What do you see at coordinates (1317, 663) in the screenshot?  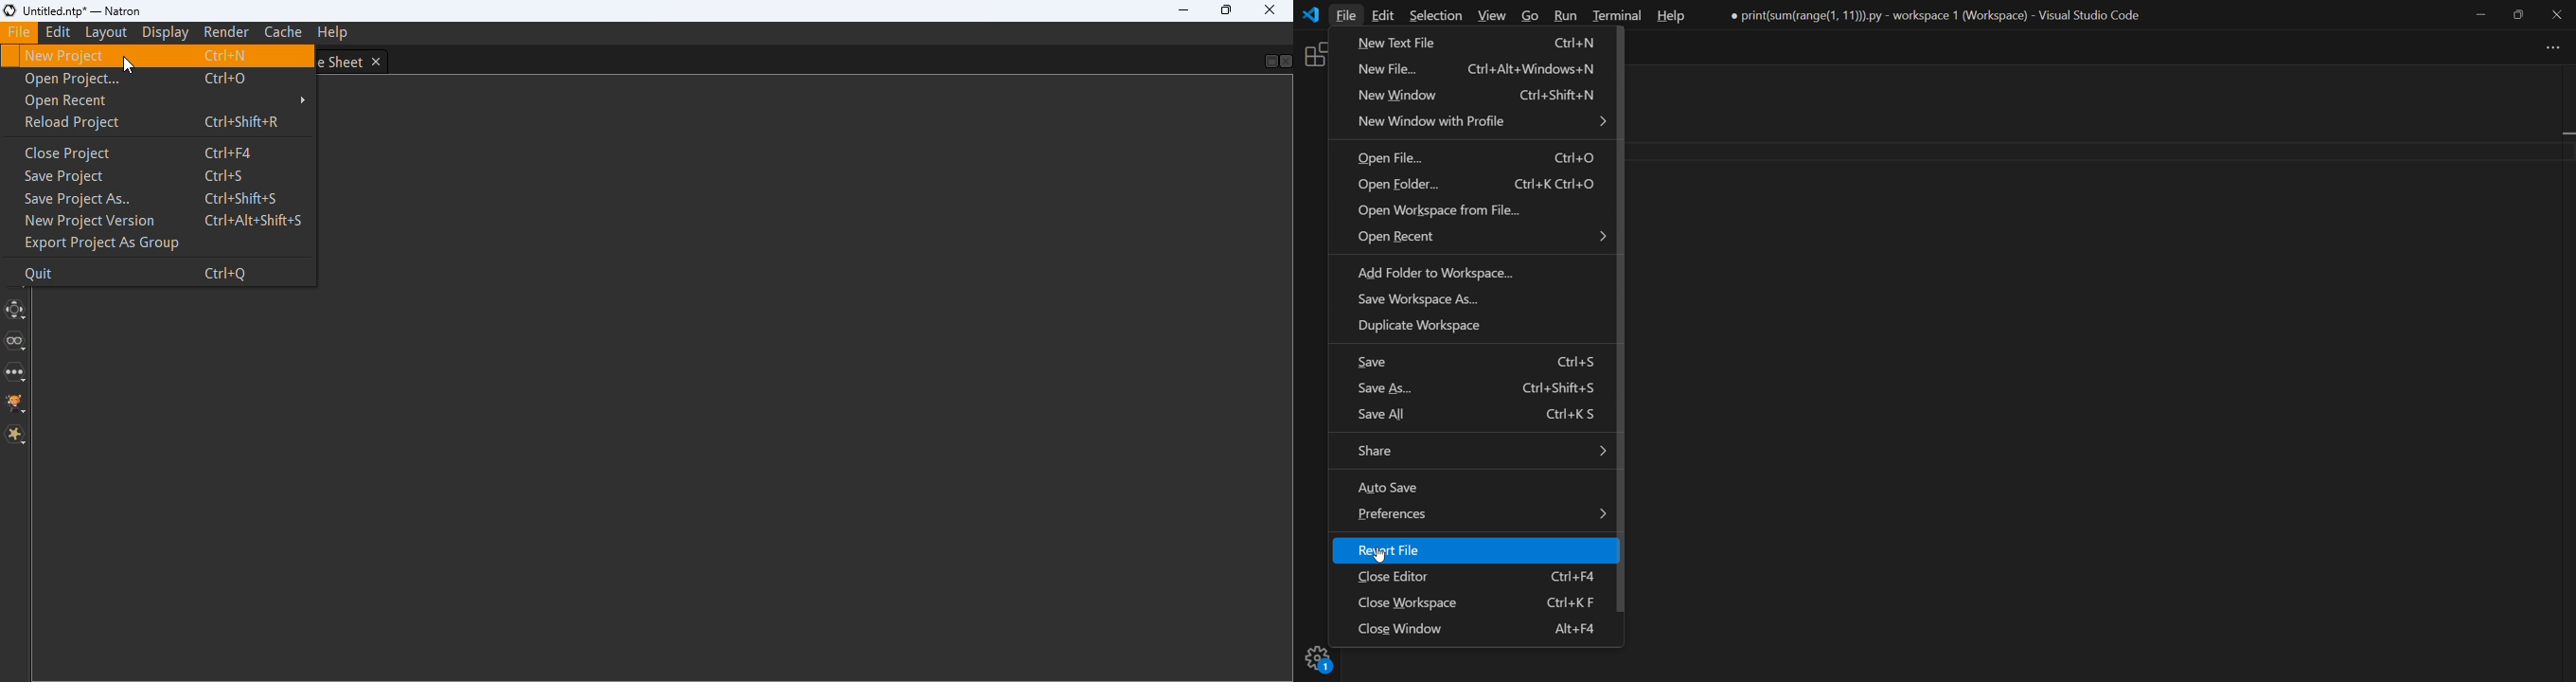 I see `setting` at bounding box center [1317, 663].